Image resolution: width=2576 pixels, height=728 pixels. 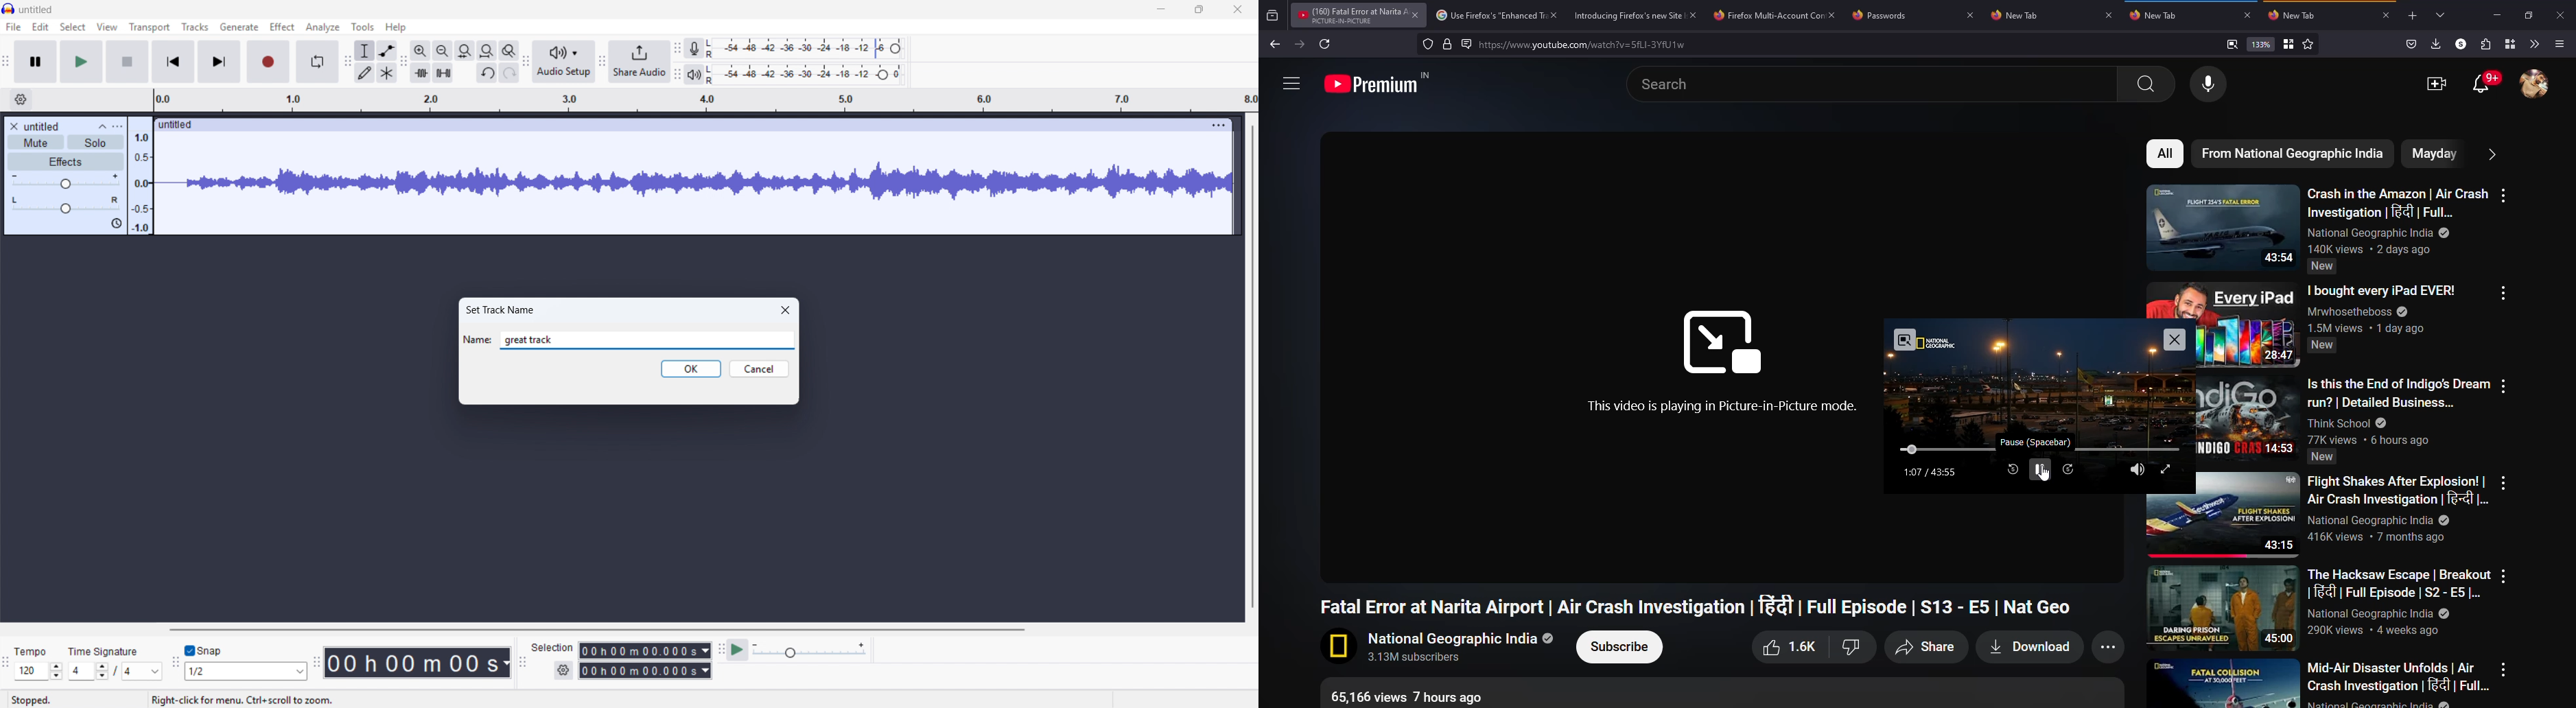 What do you see at coordinates (2039, 375) in the screenshot?
I see `Video preview` at bounding box center [2039, 375].